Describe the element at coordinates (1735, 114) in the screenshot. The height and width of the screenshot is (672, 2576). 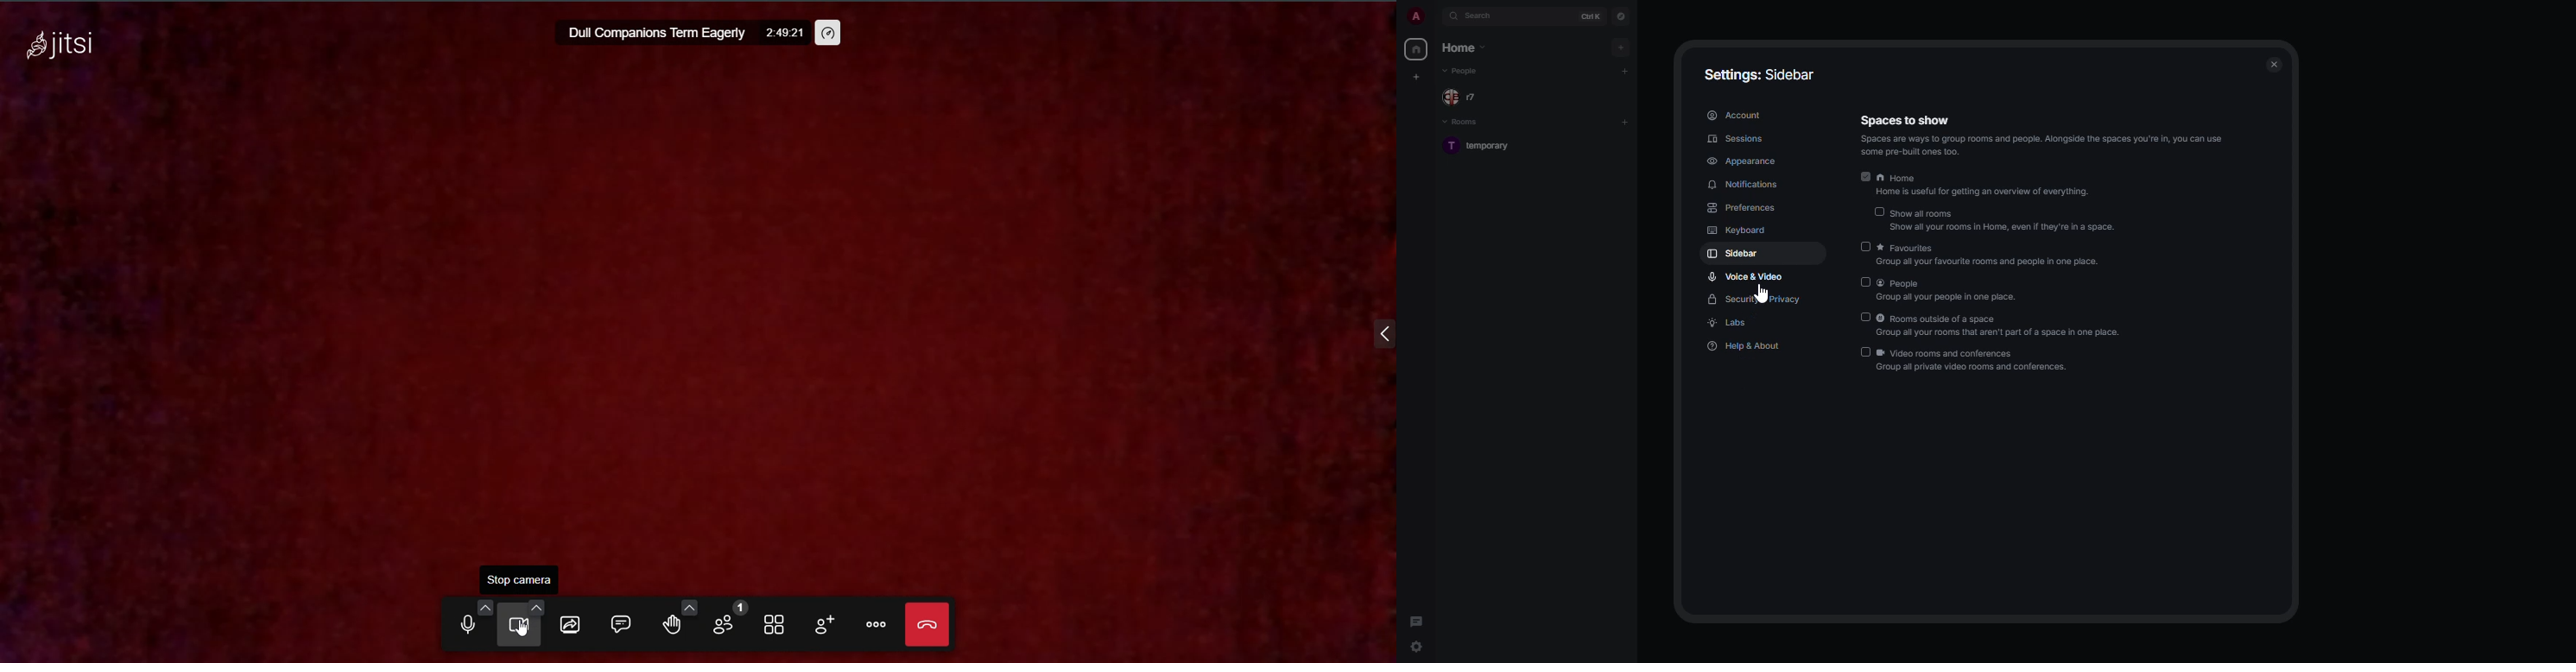
I see `account` at that location.